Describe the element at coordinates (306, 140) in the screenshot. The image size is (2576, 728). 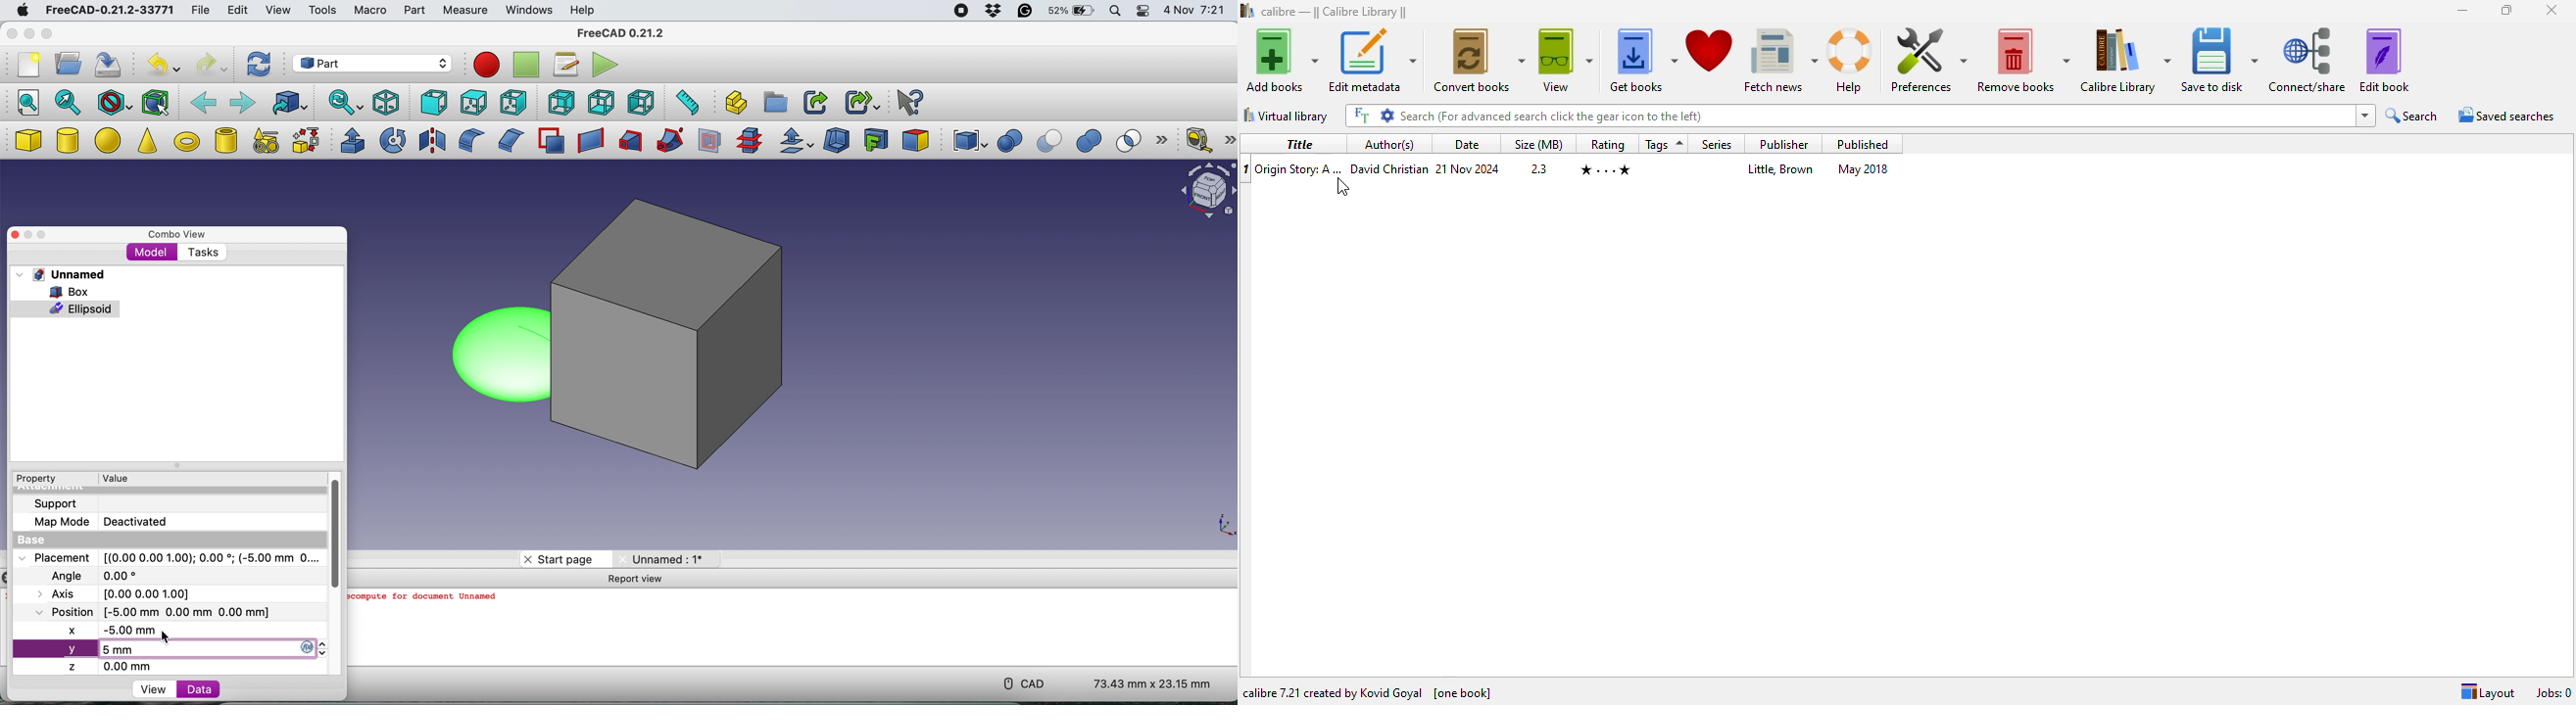
I see `shape builder` at that location.